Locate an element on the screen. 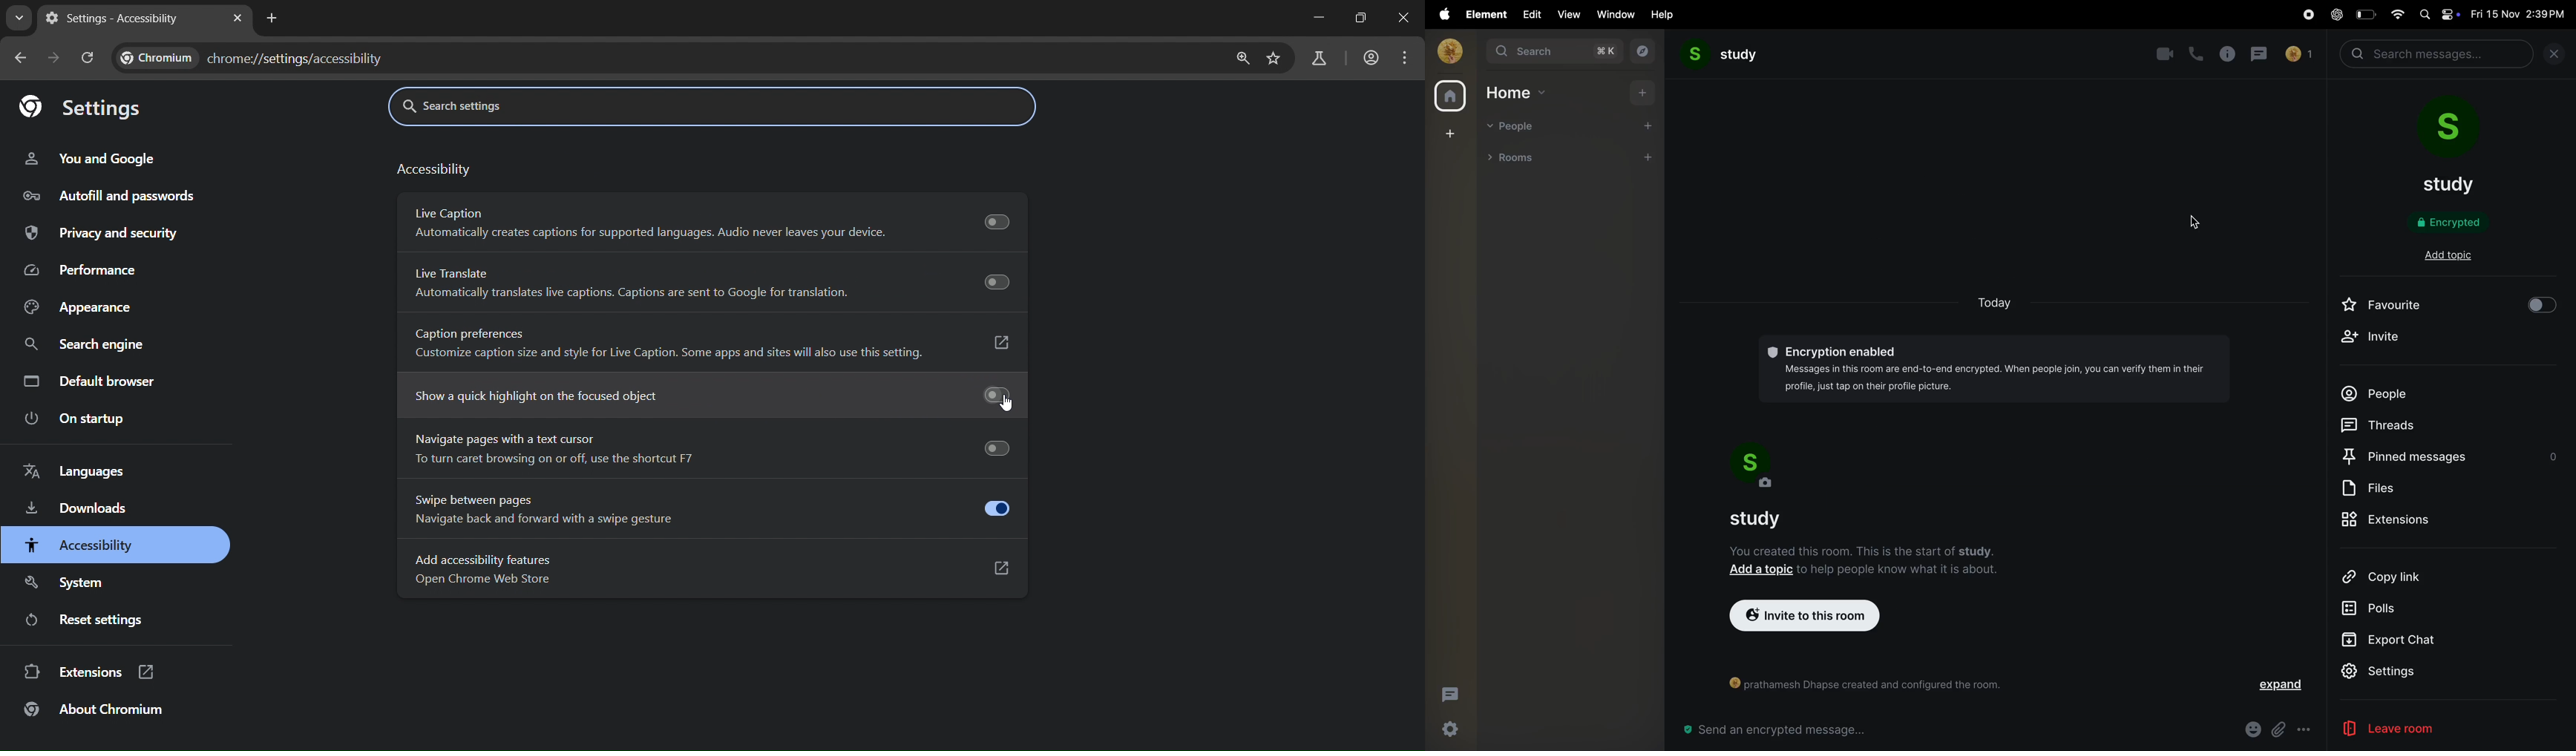 The height and width of the screenshot is (756, 2576). autofill and passwords is located at coordinates (108, 197).